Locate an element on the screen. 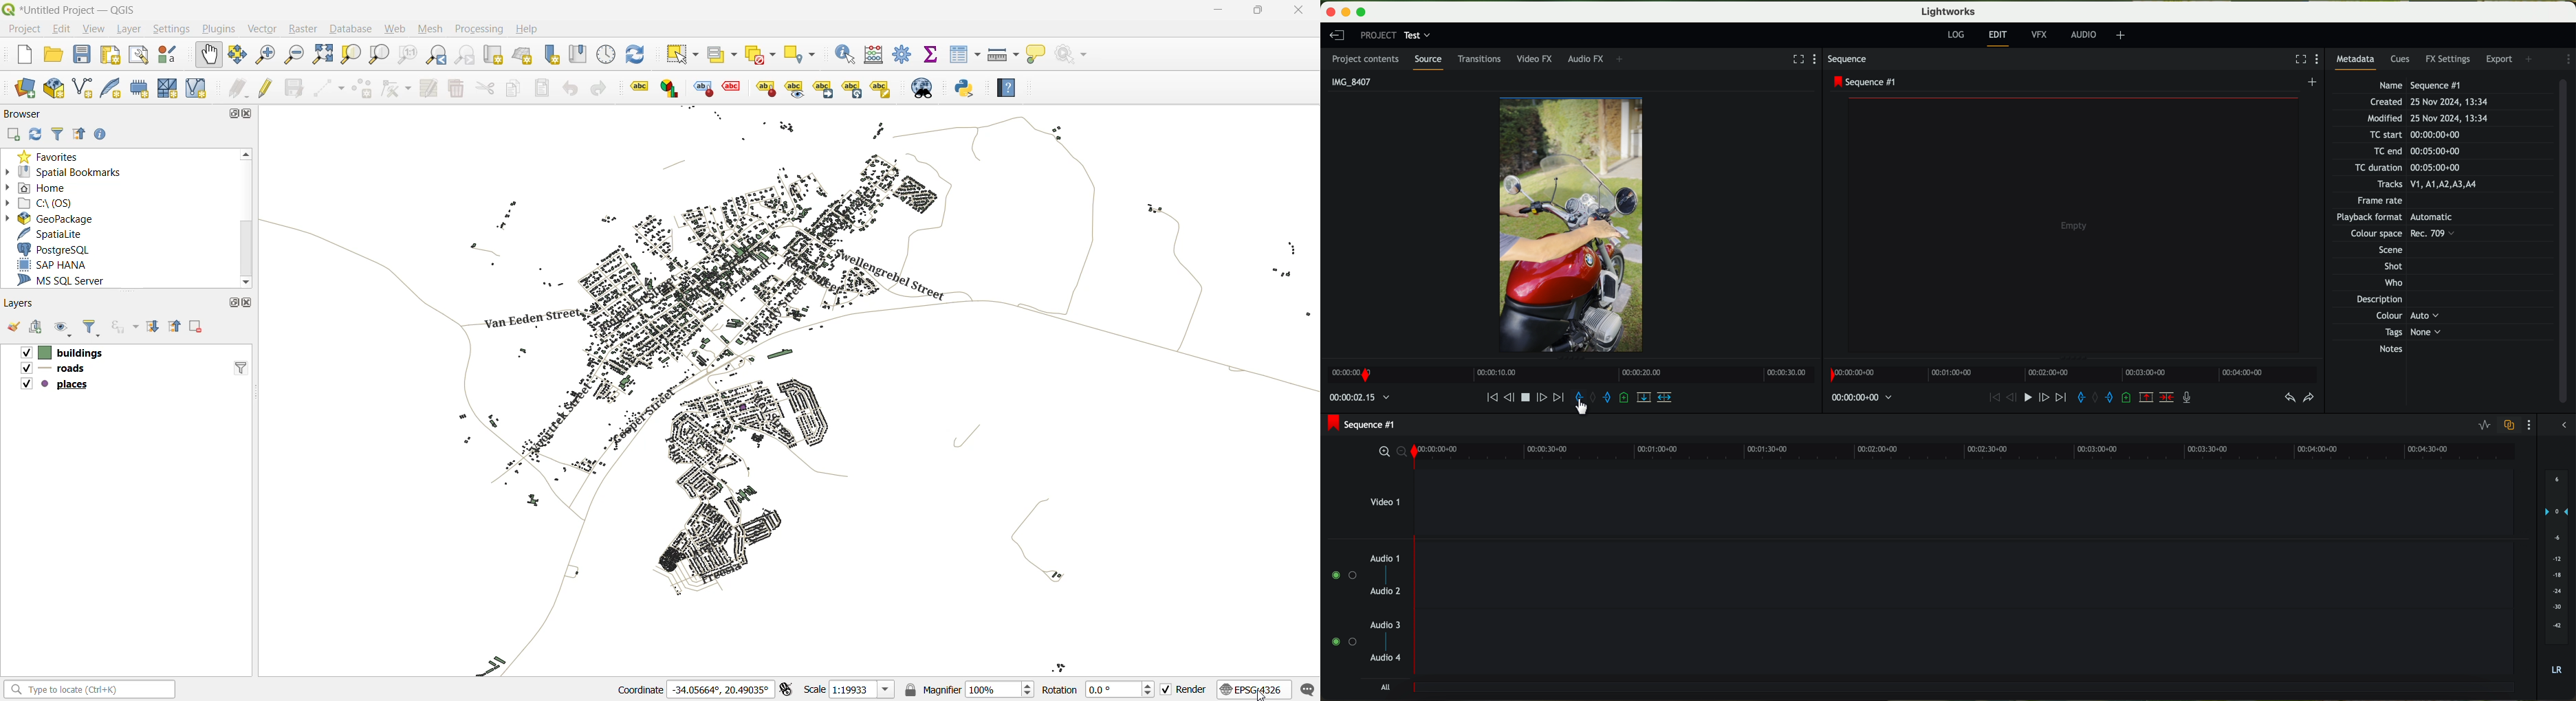  transitions is located at coordinates (1482, 59).